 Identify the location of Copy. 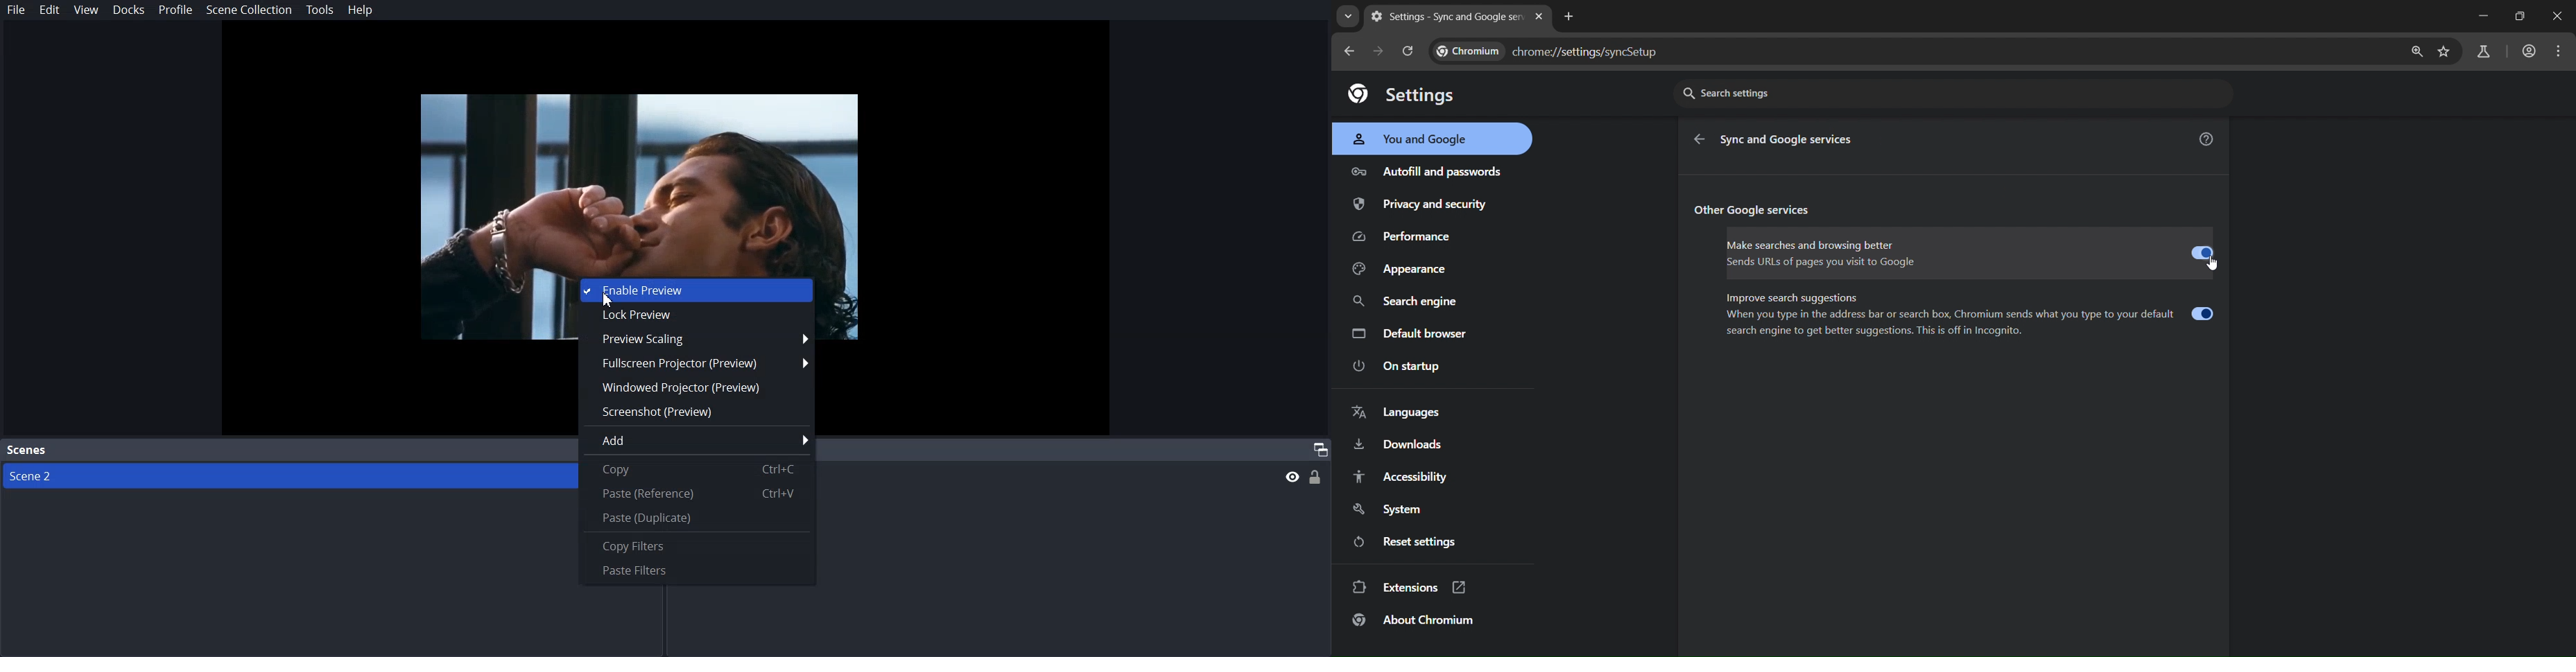
(693, 469).